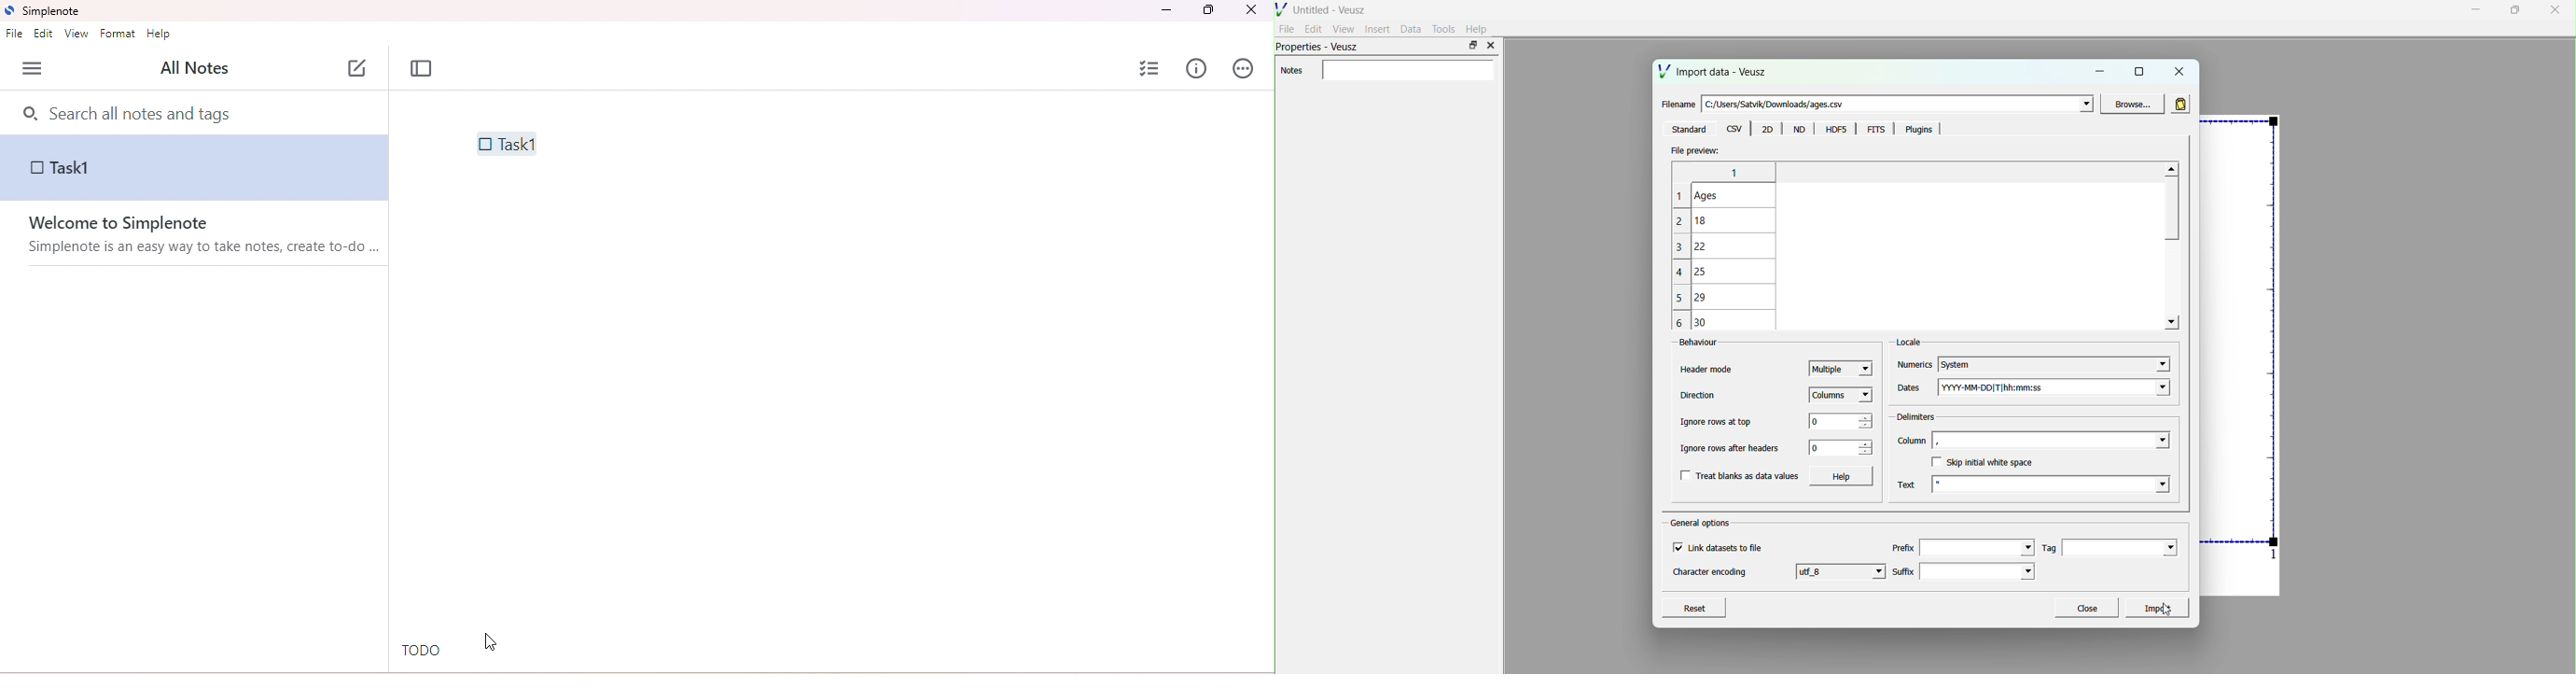 The width and height of the screenshot is (2576, 700). What do you see at coordinates (1291, 71) in the screenshot?
I see `Notes` at bounding box center [1291, 71].